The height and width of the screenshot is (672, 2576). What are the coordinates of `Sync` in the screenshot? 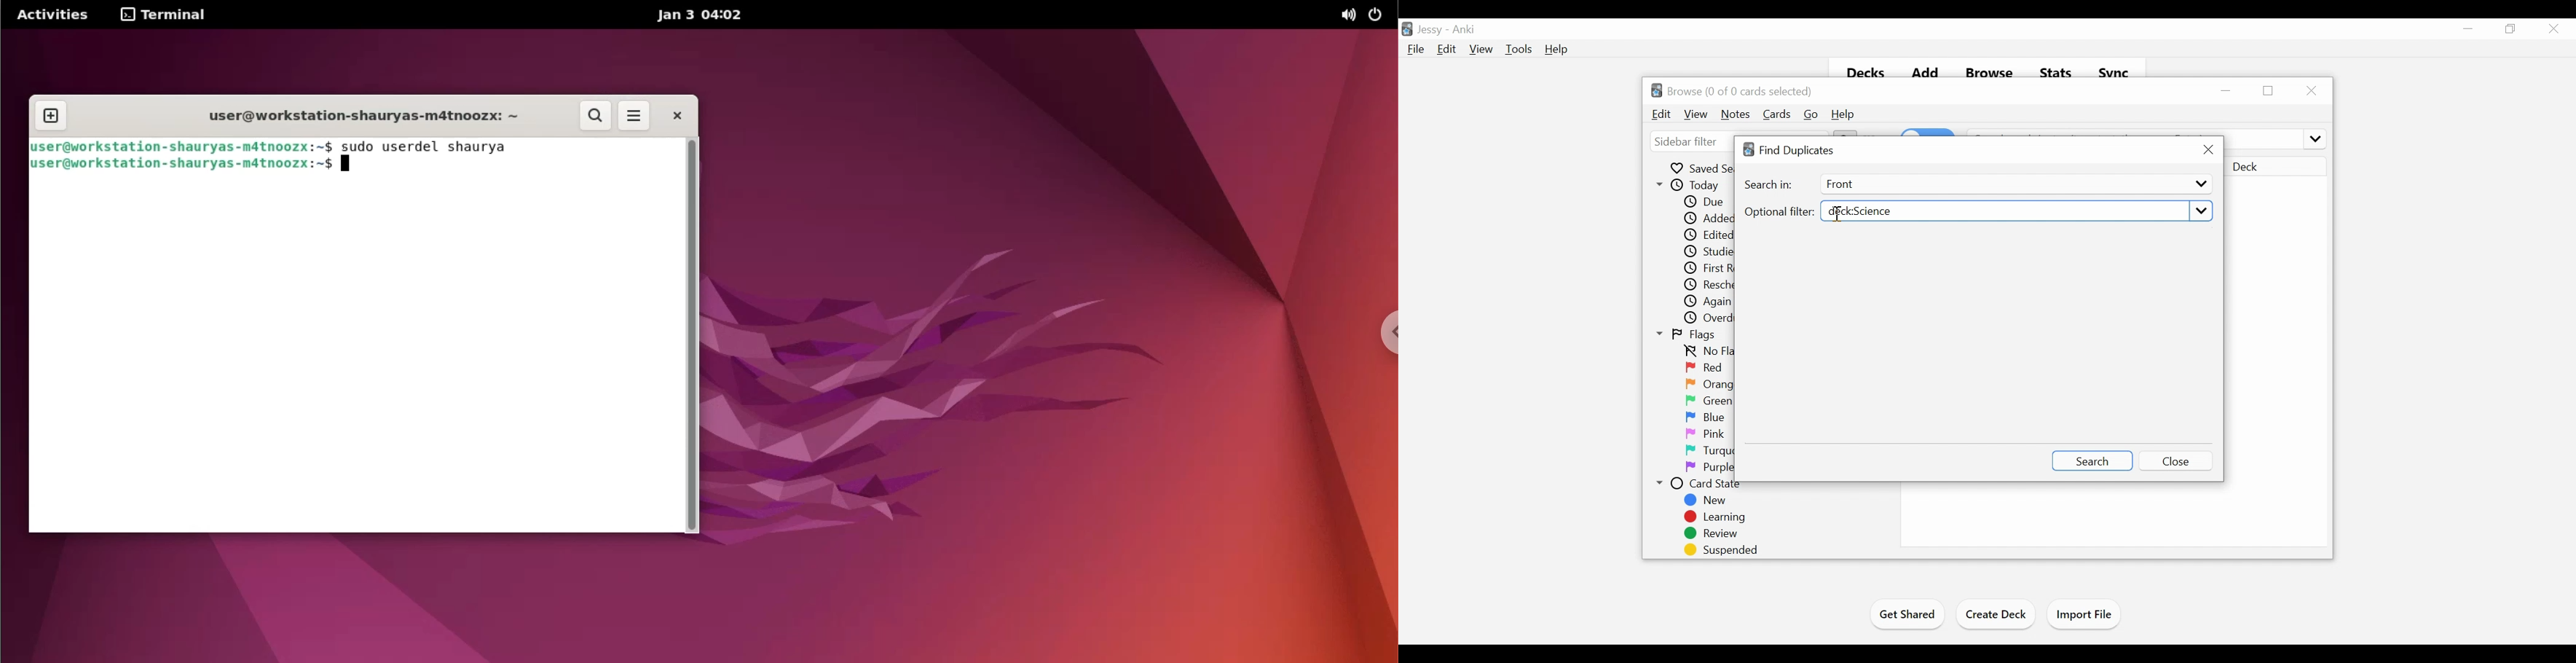 It's located at (2115, 71).